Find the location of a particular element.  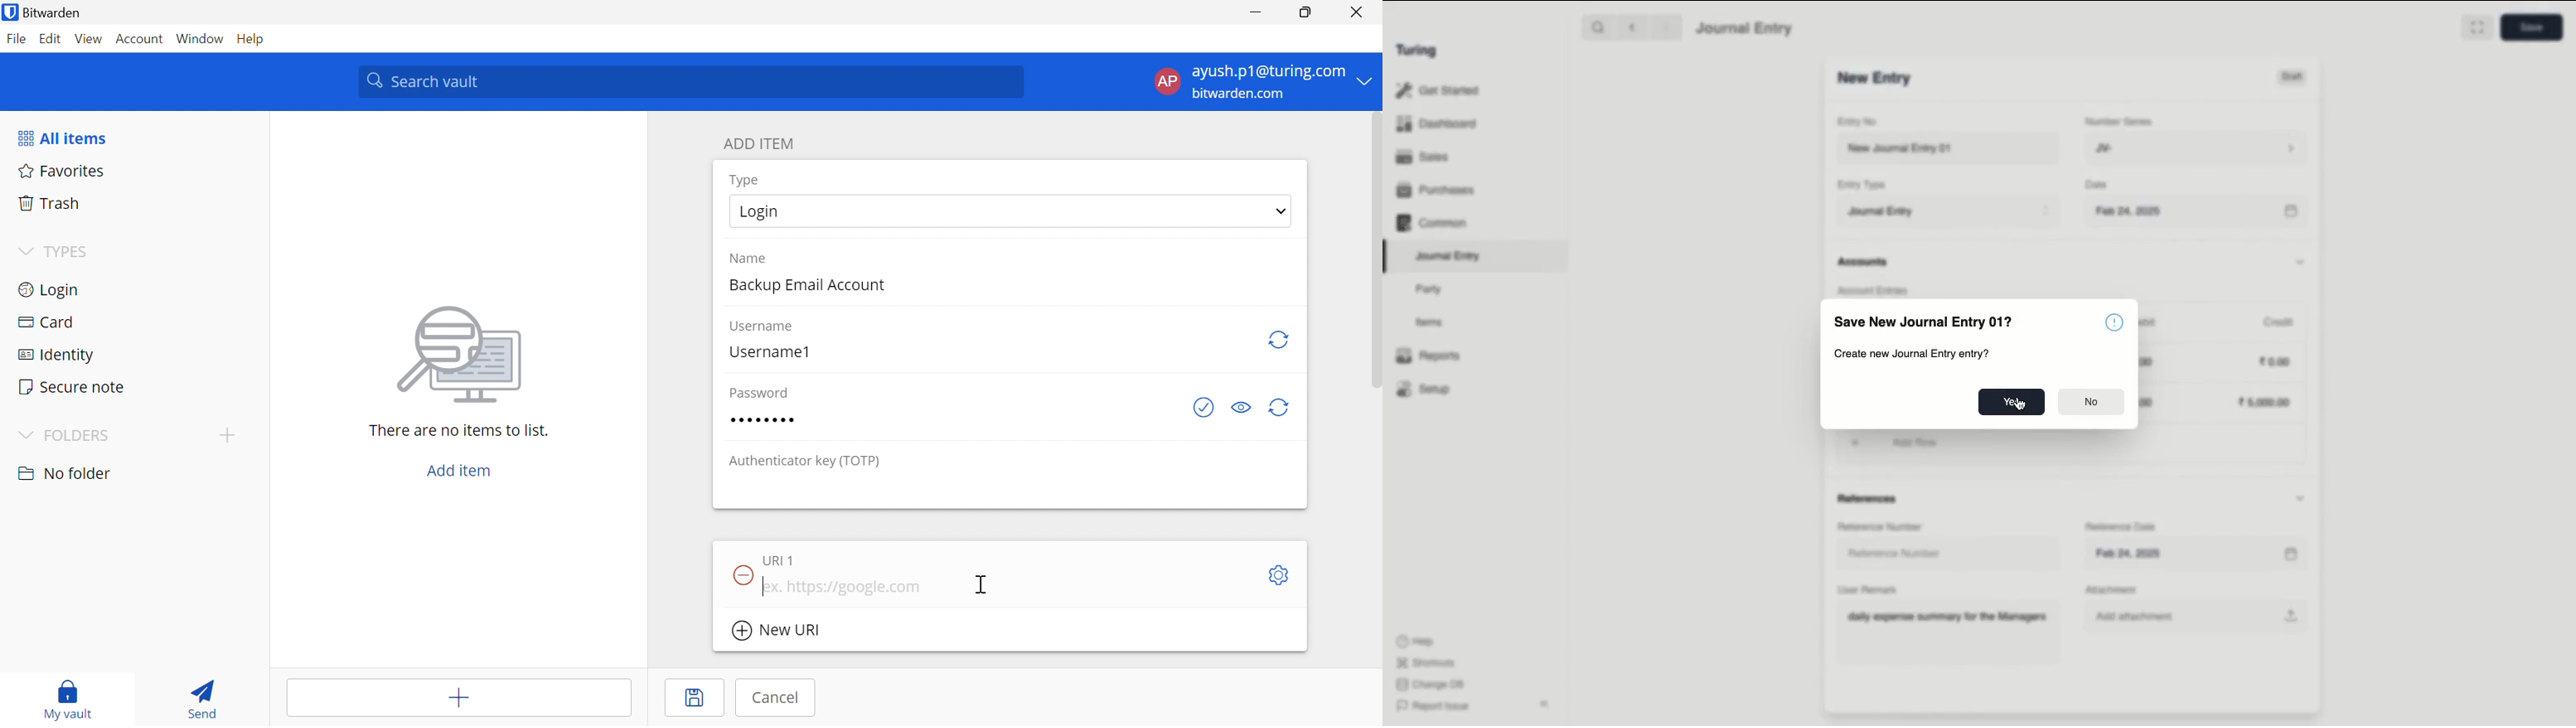

Items is located at coordinates (1430, 322).